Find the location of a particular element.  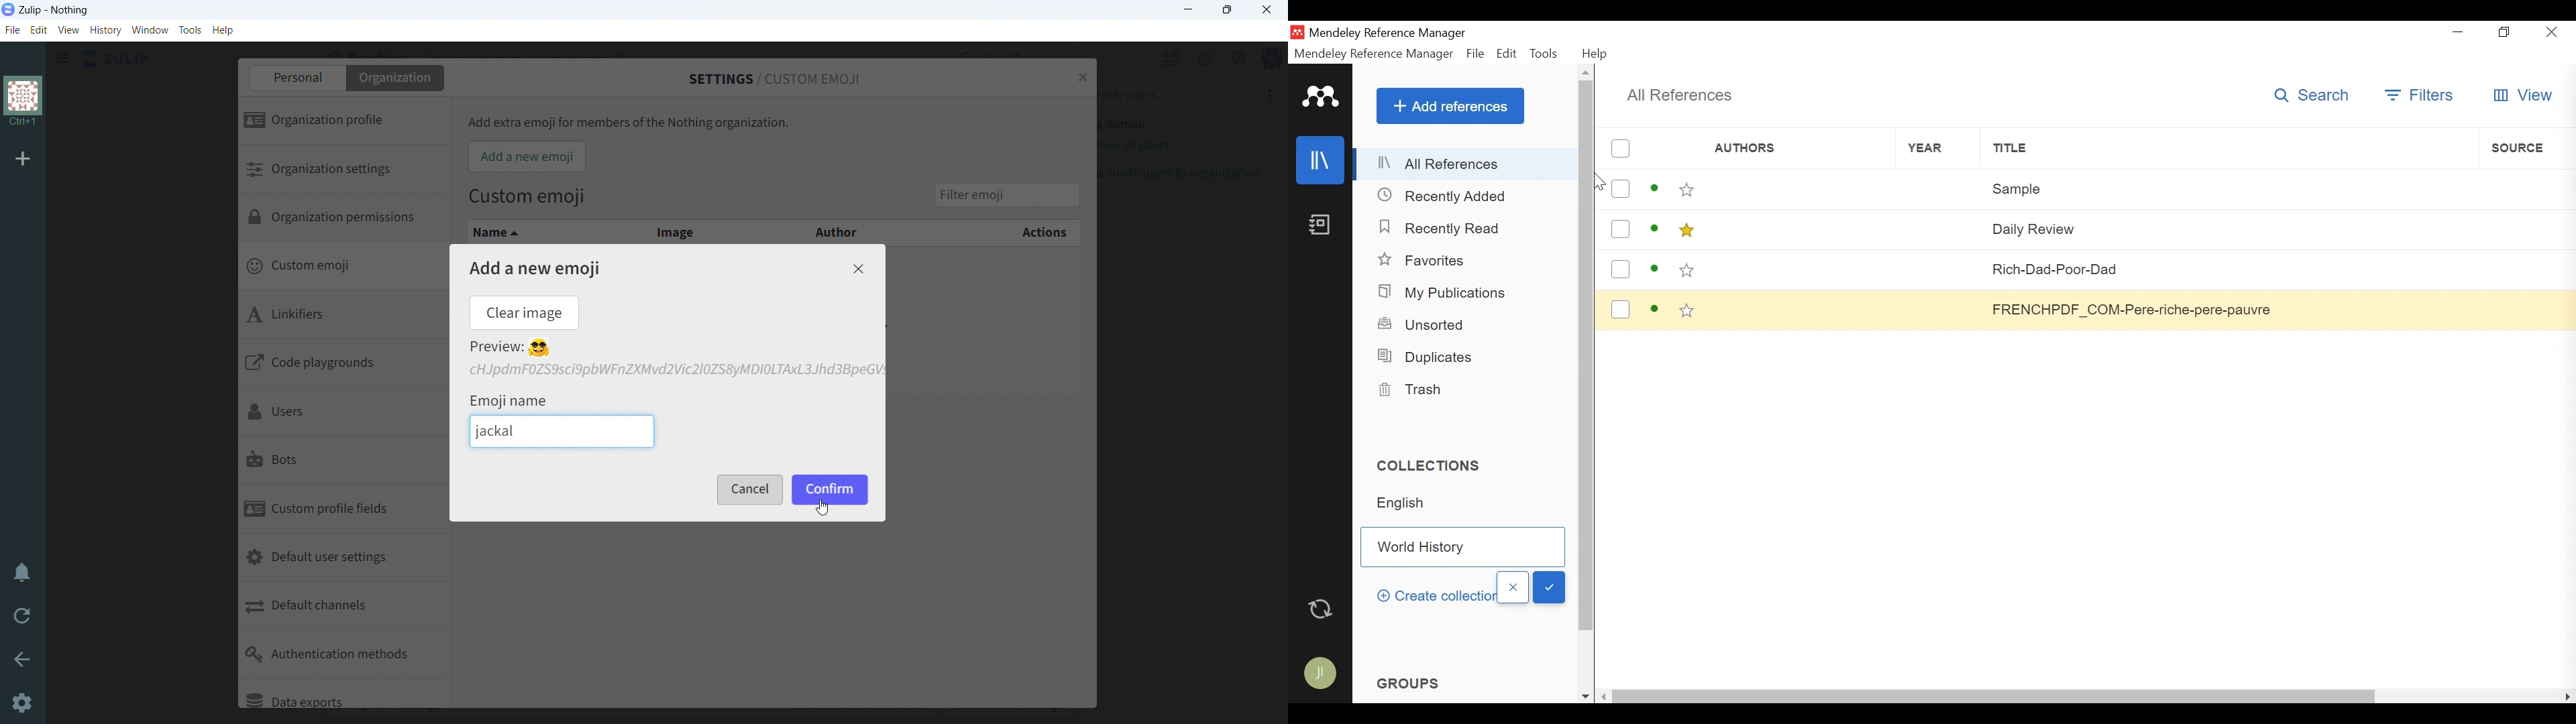

scrollbar is located at coordinates (519, 454).